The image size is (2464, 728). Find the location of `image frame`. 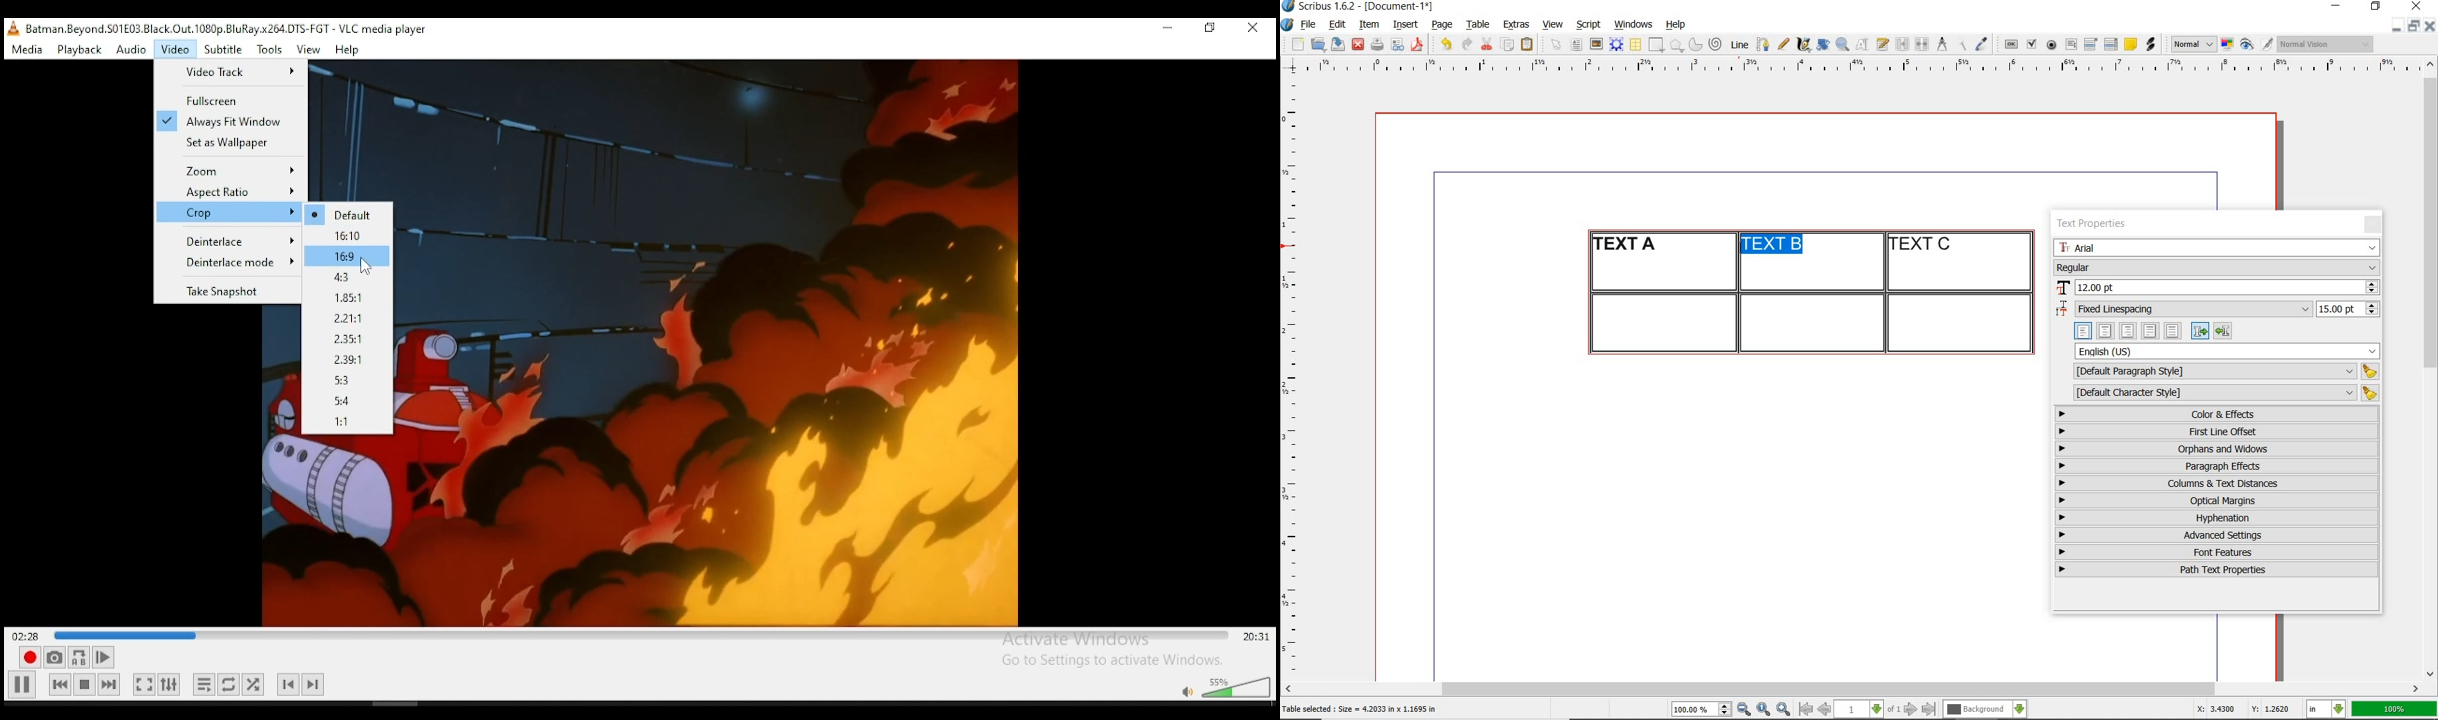

image frame is located at coordinates (1597, 44).